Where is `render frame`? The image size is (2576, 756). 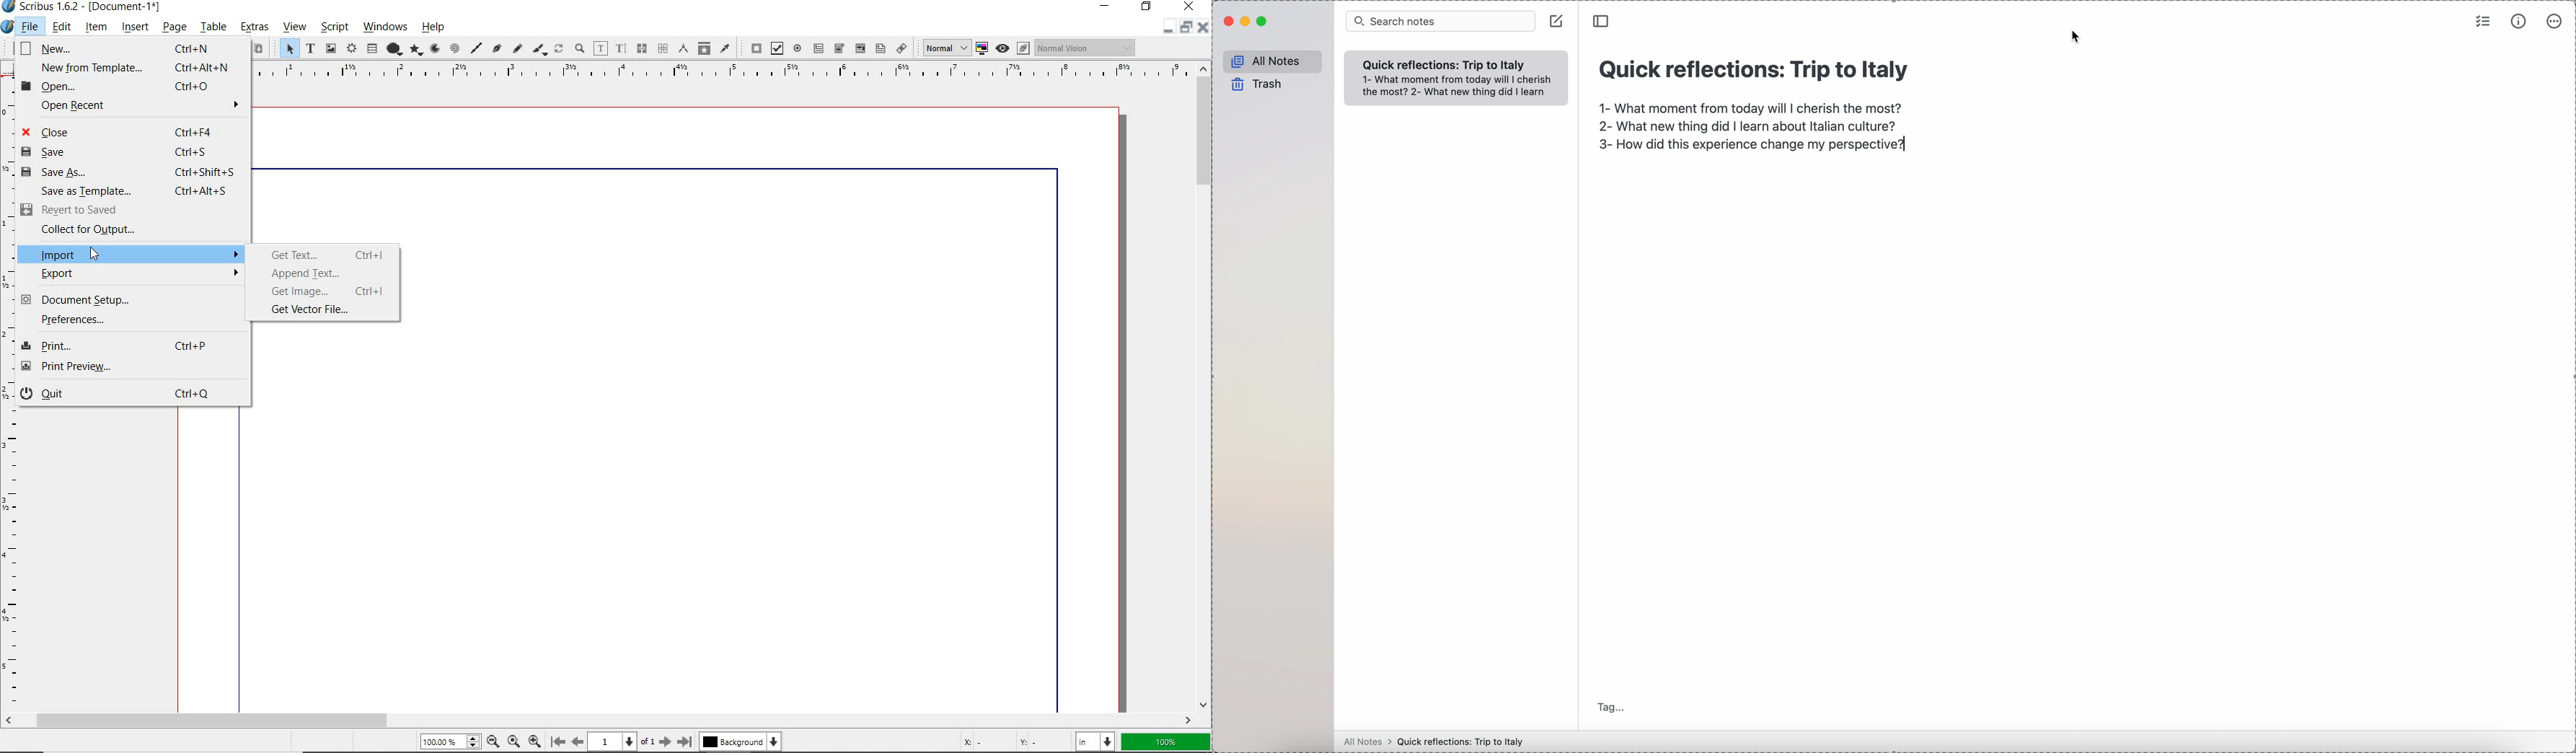 render frame is located at coordinates (350, 49).